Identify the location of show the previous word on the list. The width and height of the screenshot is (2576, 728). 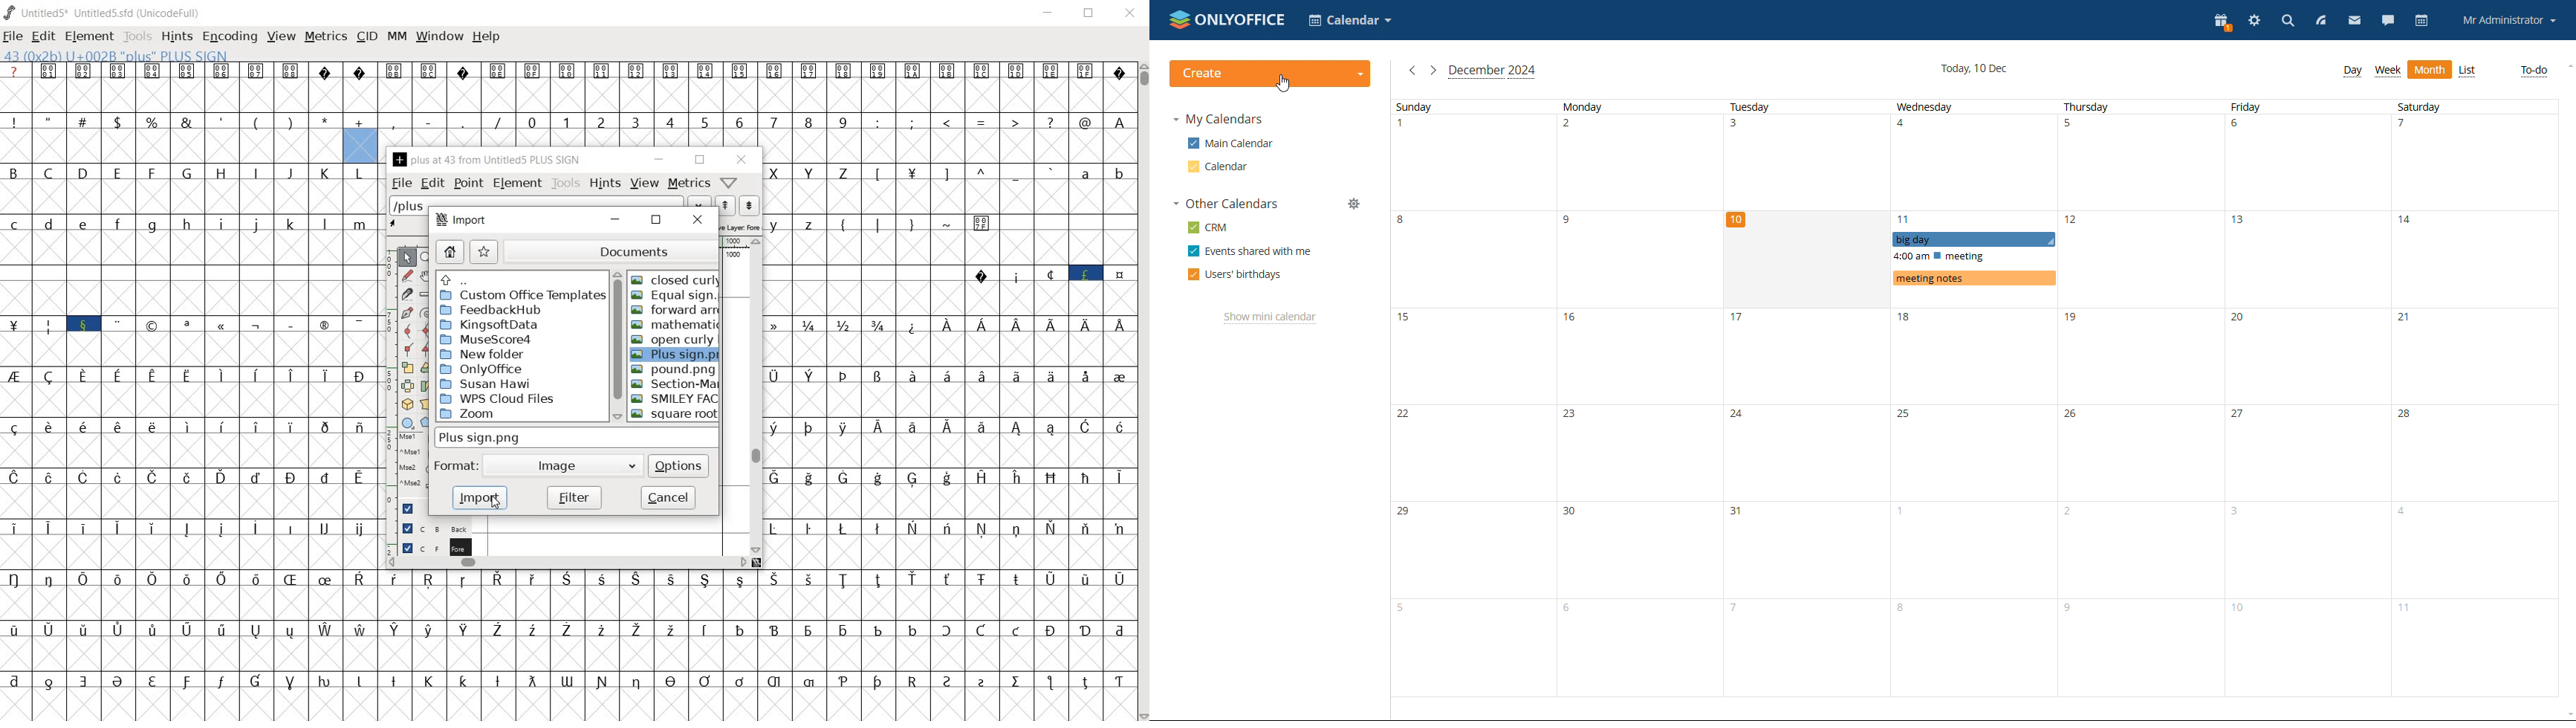
(750, 206).